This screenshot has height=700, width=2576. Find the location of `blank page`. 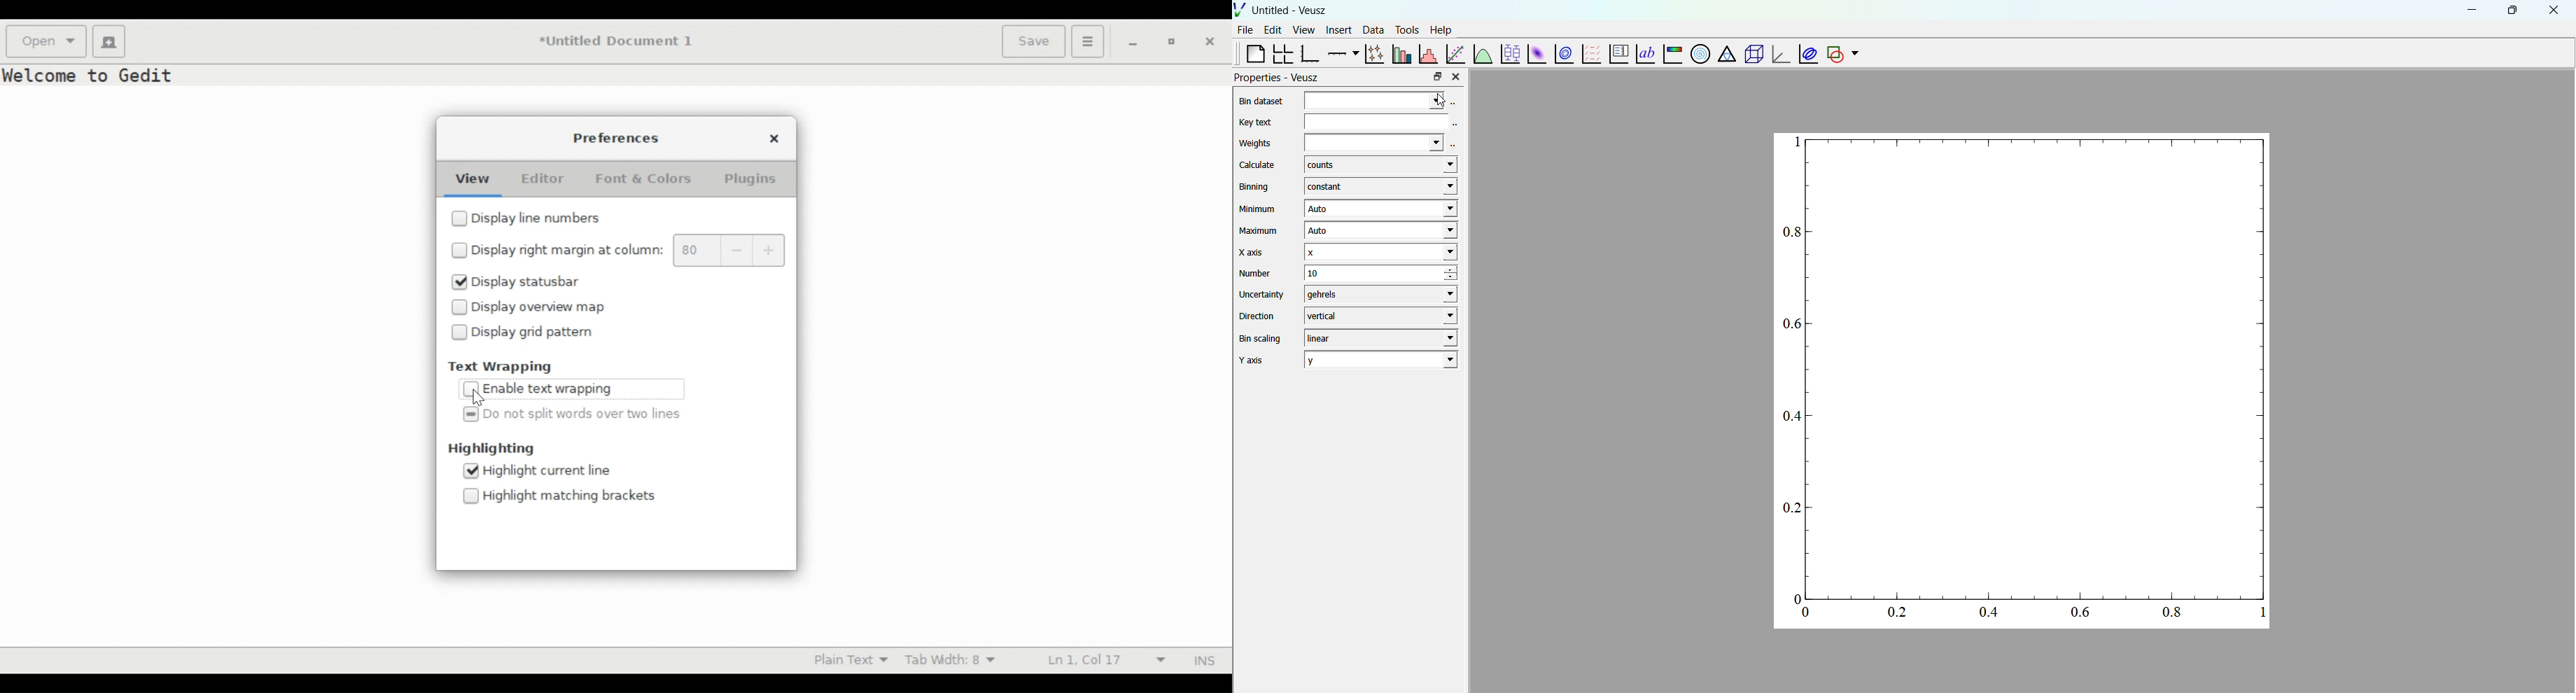

blank page is located at coordinates (1250, 53).